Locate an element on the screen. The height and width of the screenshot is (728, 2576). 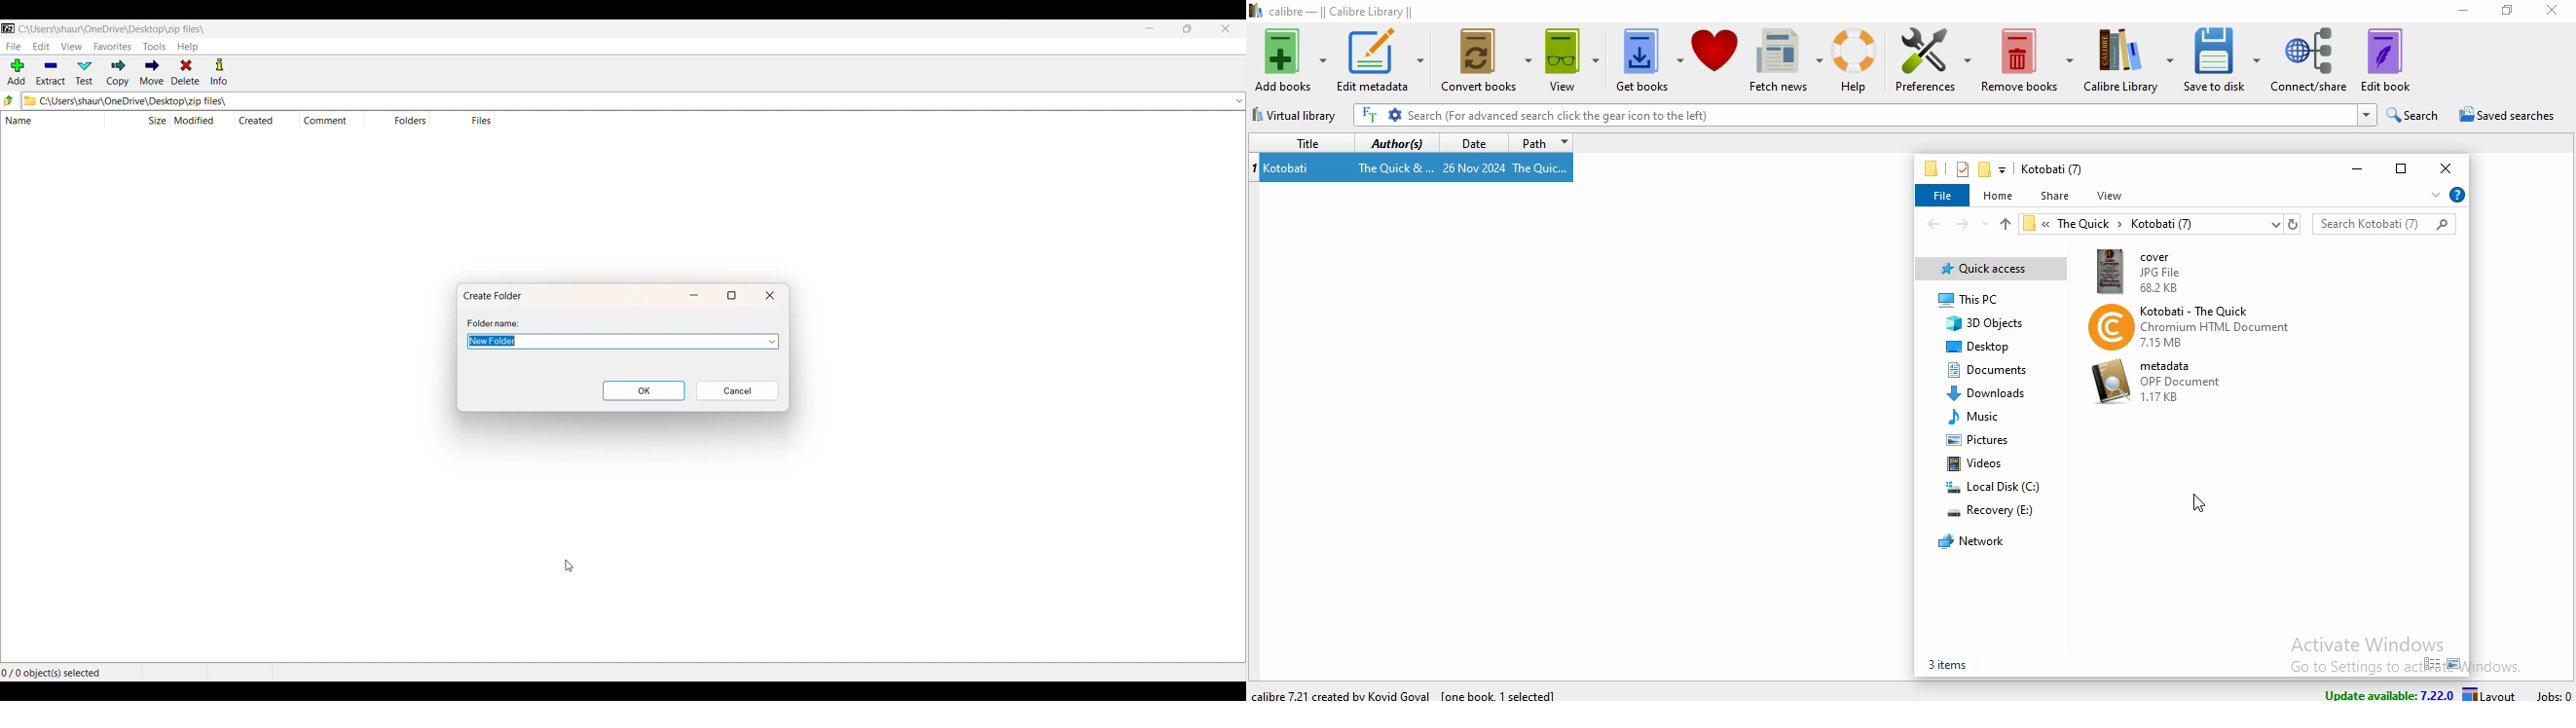
large icon view is located at coordinates (2455, 664).